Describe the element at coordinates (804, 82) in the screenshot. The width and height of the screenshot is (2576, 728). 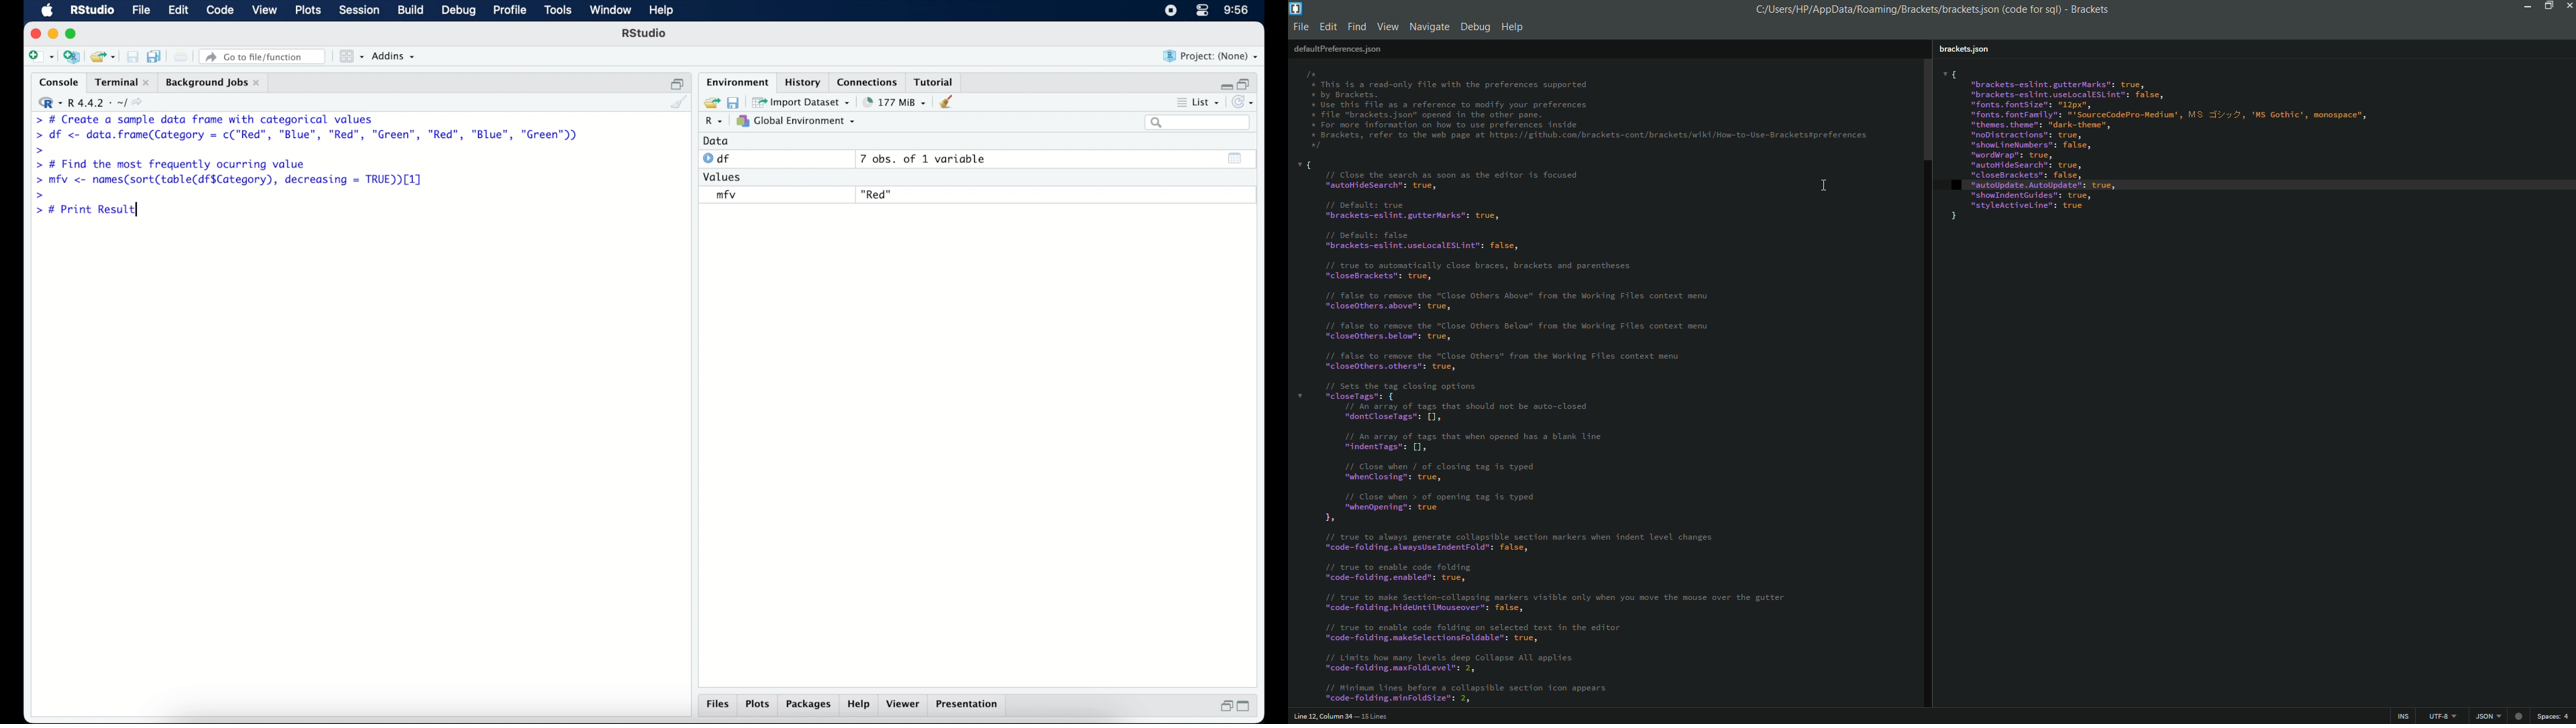
I see `history` at that location.